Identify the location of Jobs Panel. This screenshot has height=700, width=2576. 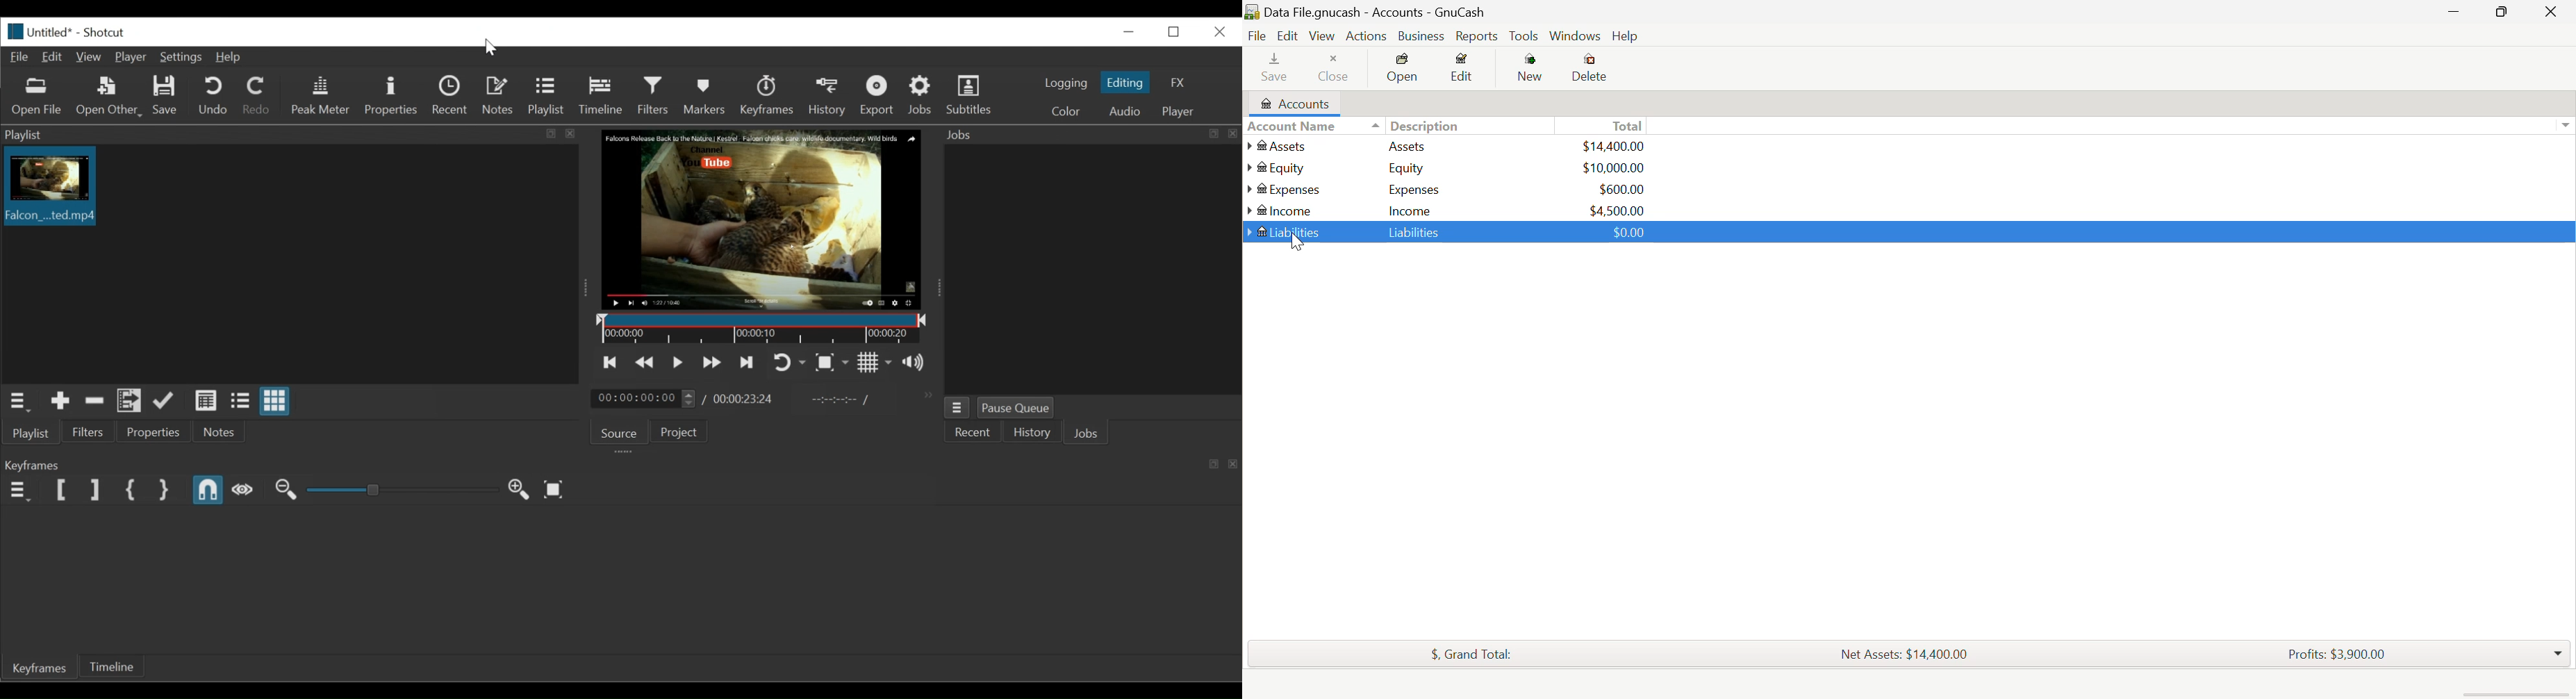
(1092, 136).